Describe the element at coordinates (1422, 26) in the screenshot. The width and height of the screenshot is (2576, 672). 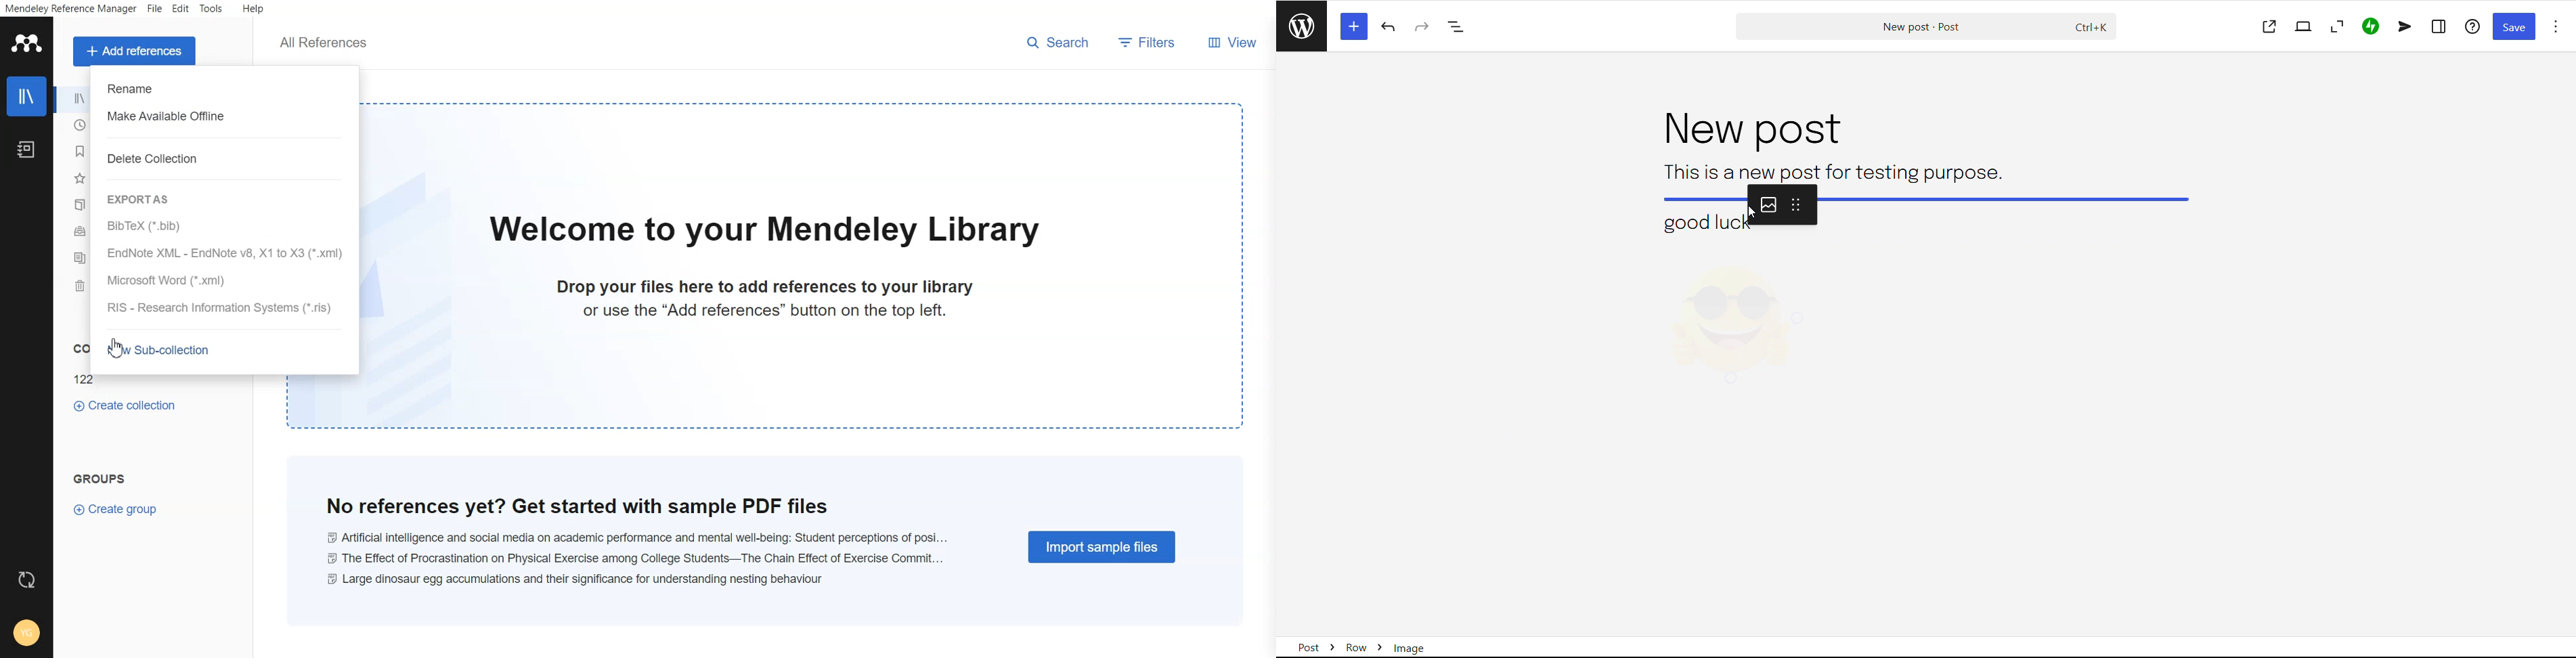
I see `redo` at that location.